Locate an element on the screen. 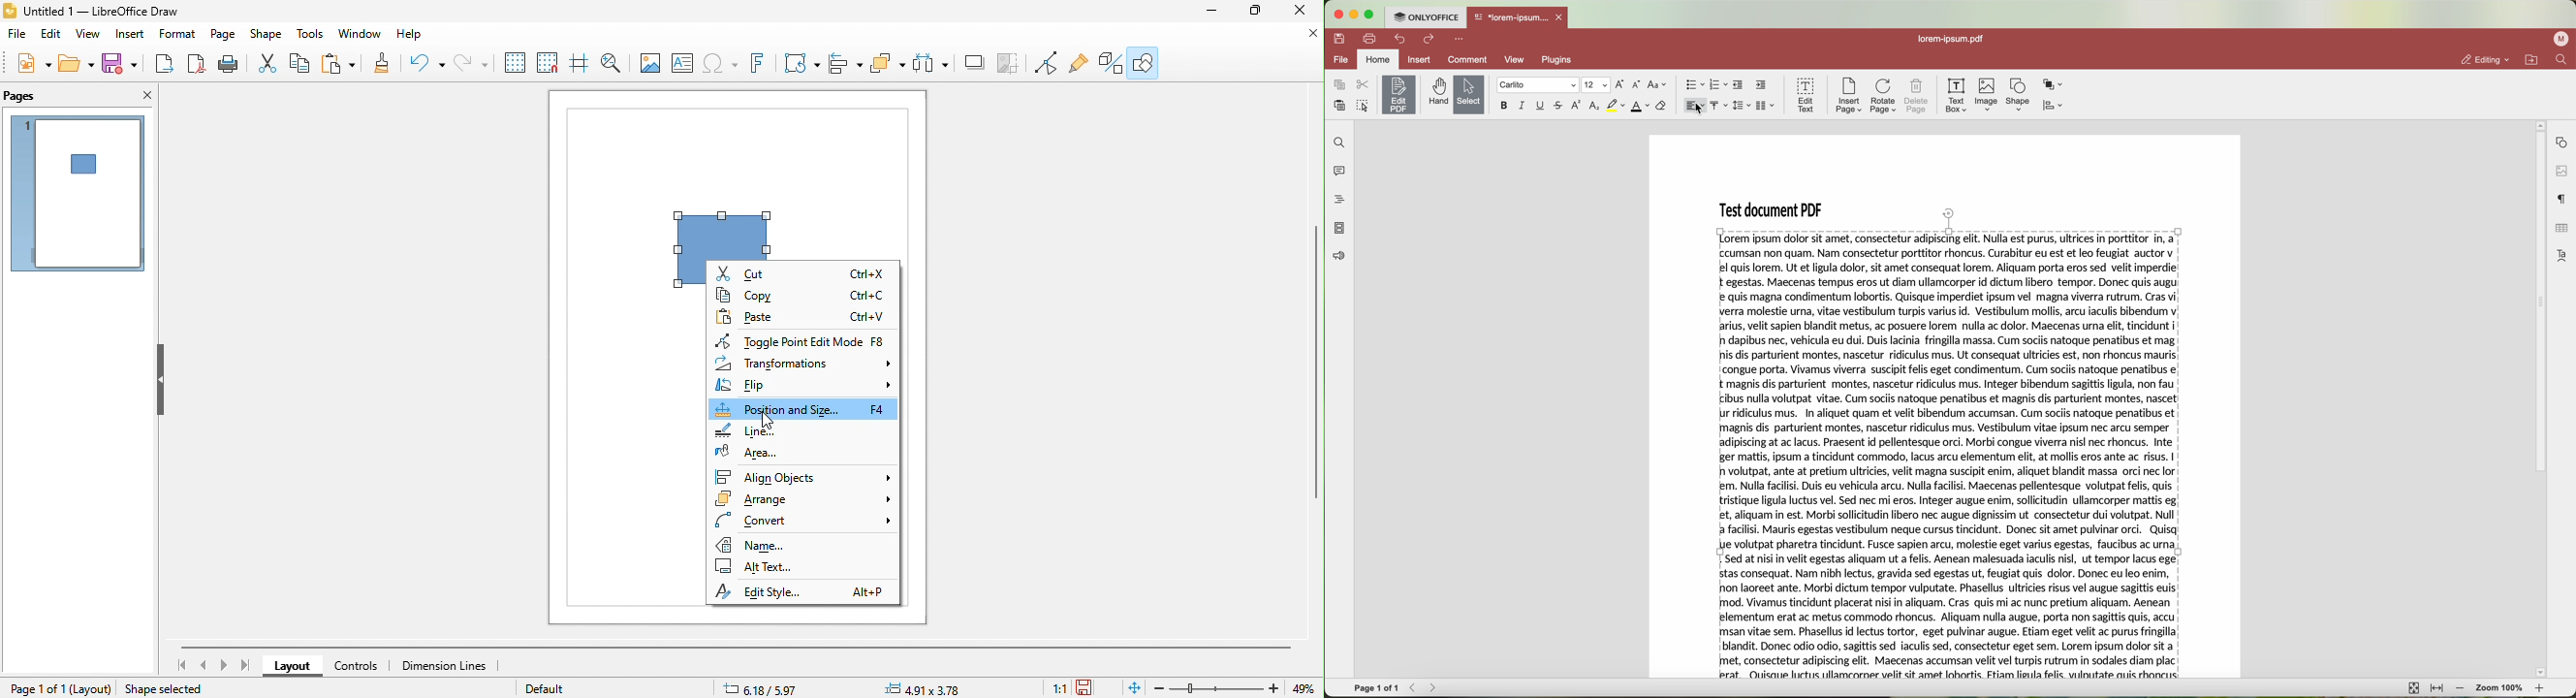  page 1 of 1 is located at coordinates (37, 688).